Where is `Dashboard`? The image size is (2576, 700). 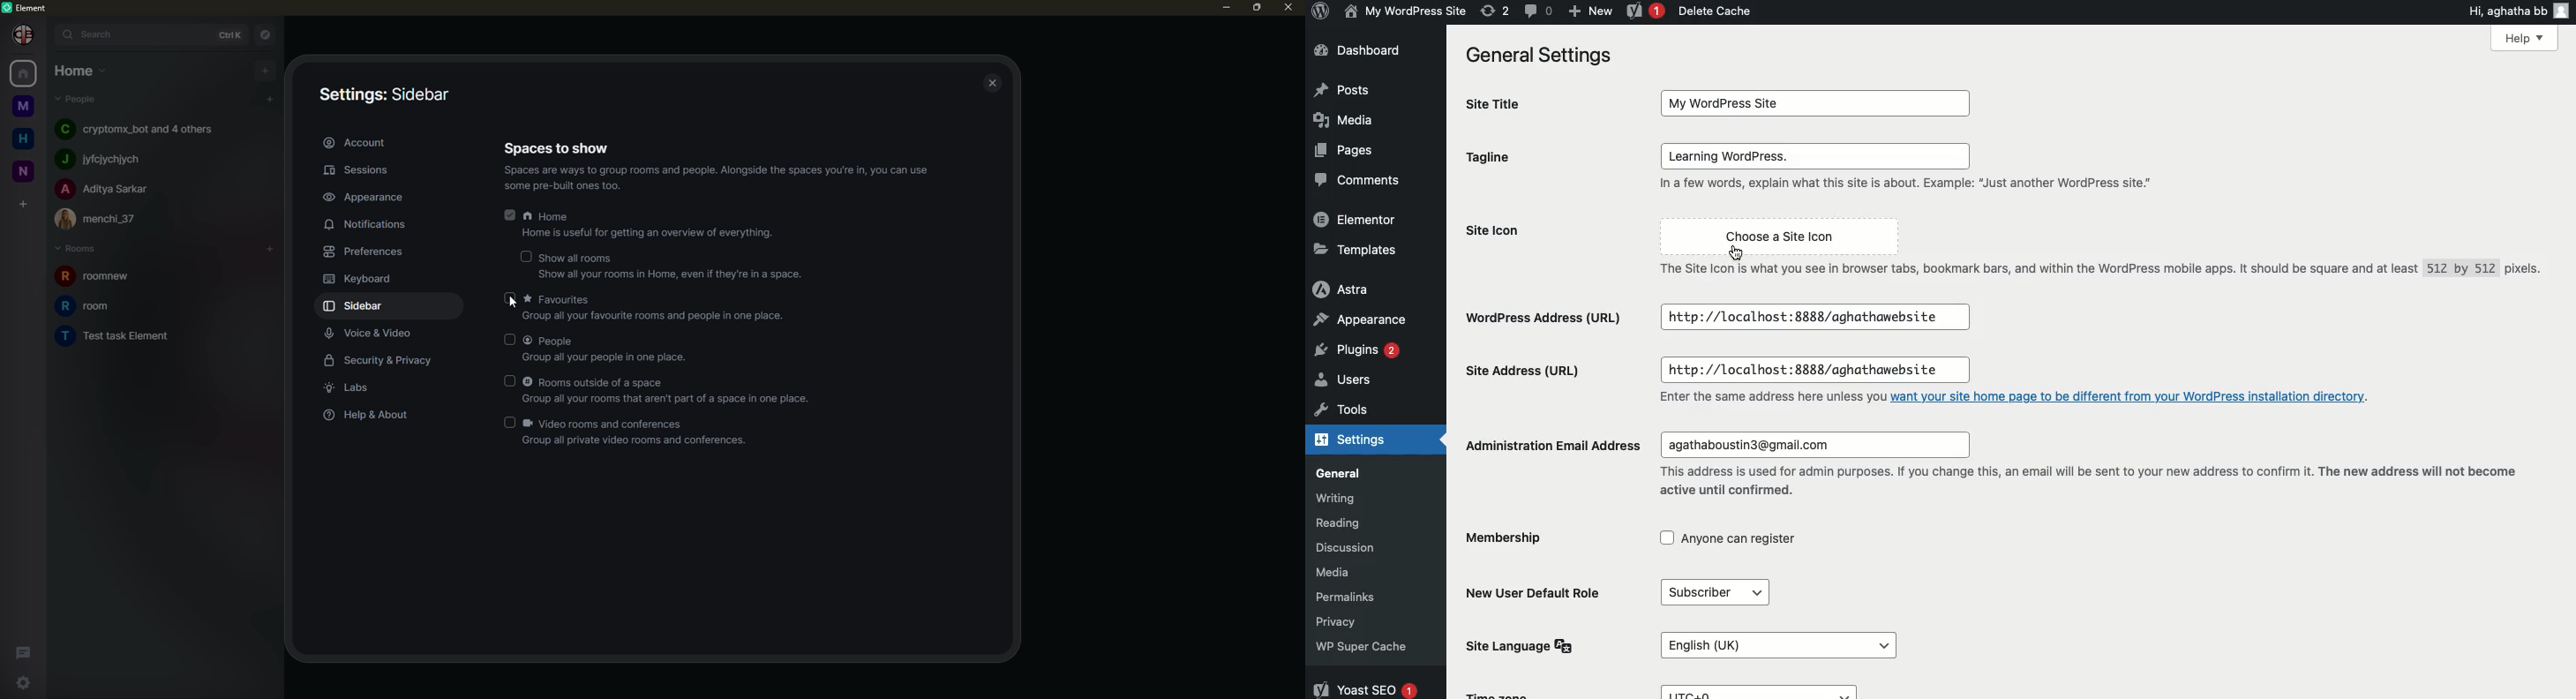
Dashboard is located at coordinates (1359, 50).